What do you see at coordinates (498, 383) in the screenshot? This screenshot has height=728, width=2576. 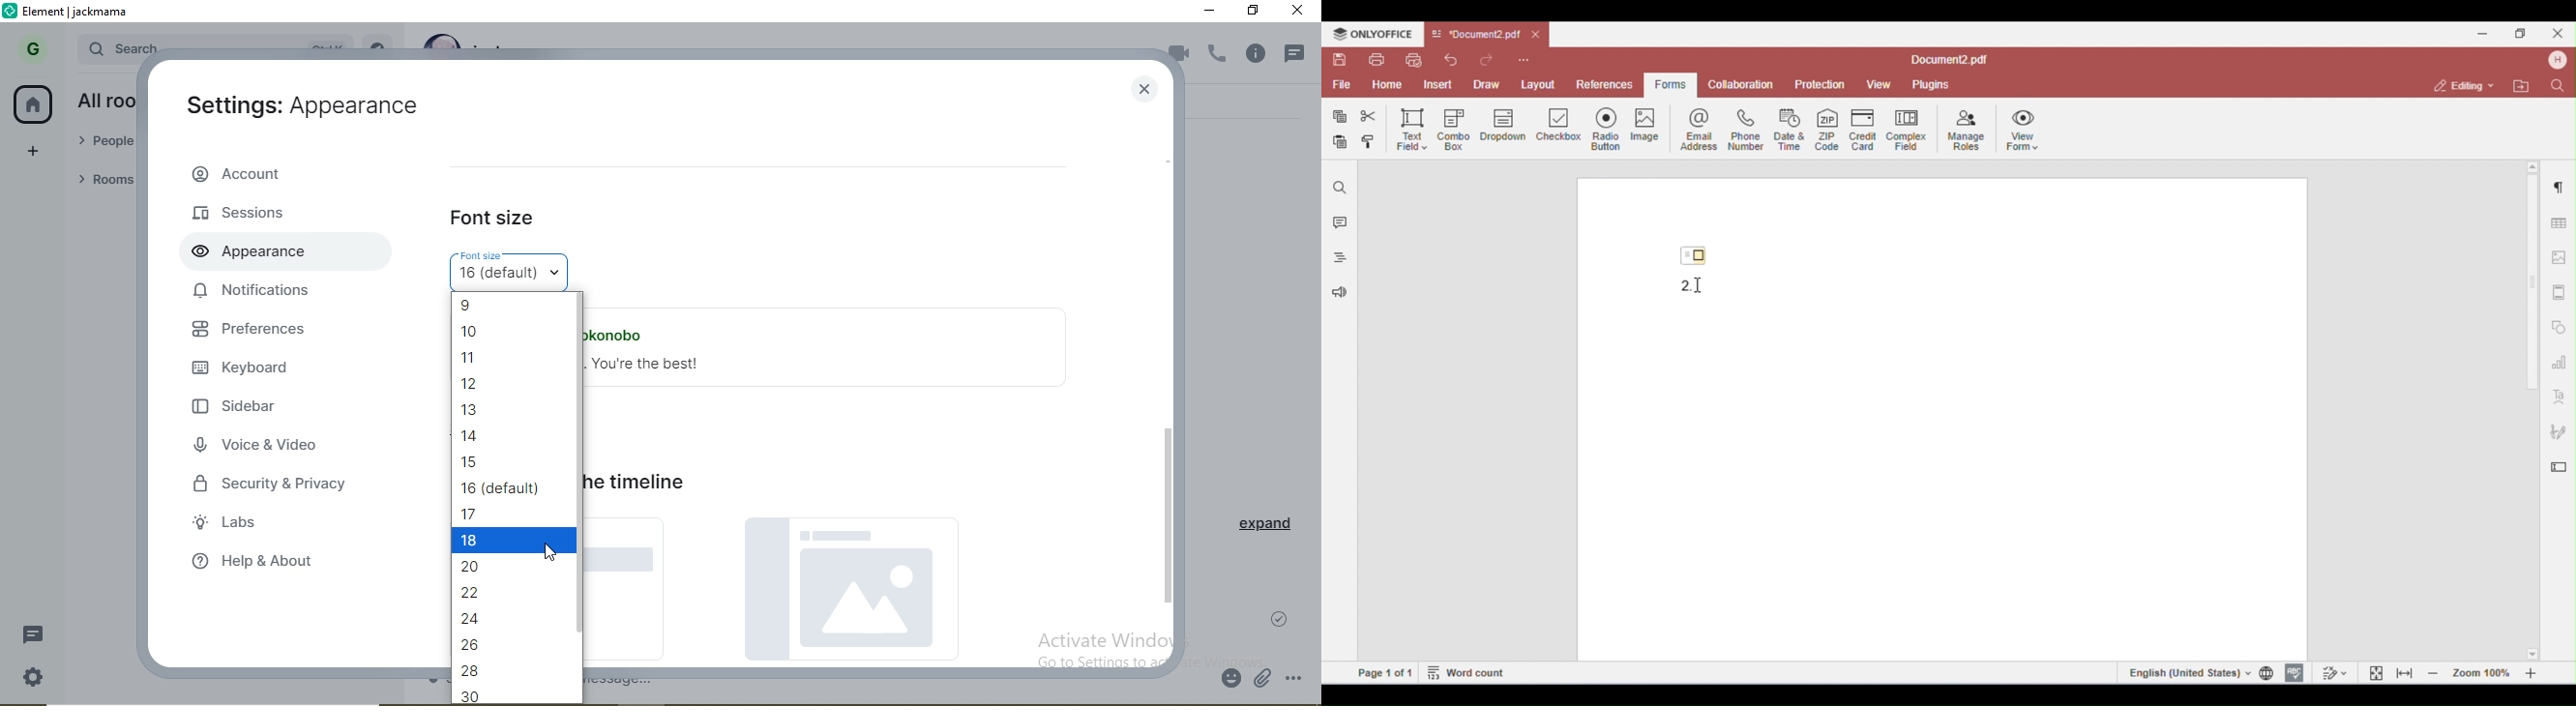 I see `| 12` at bounding box center [498, 383].